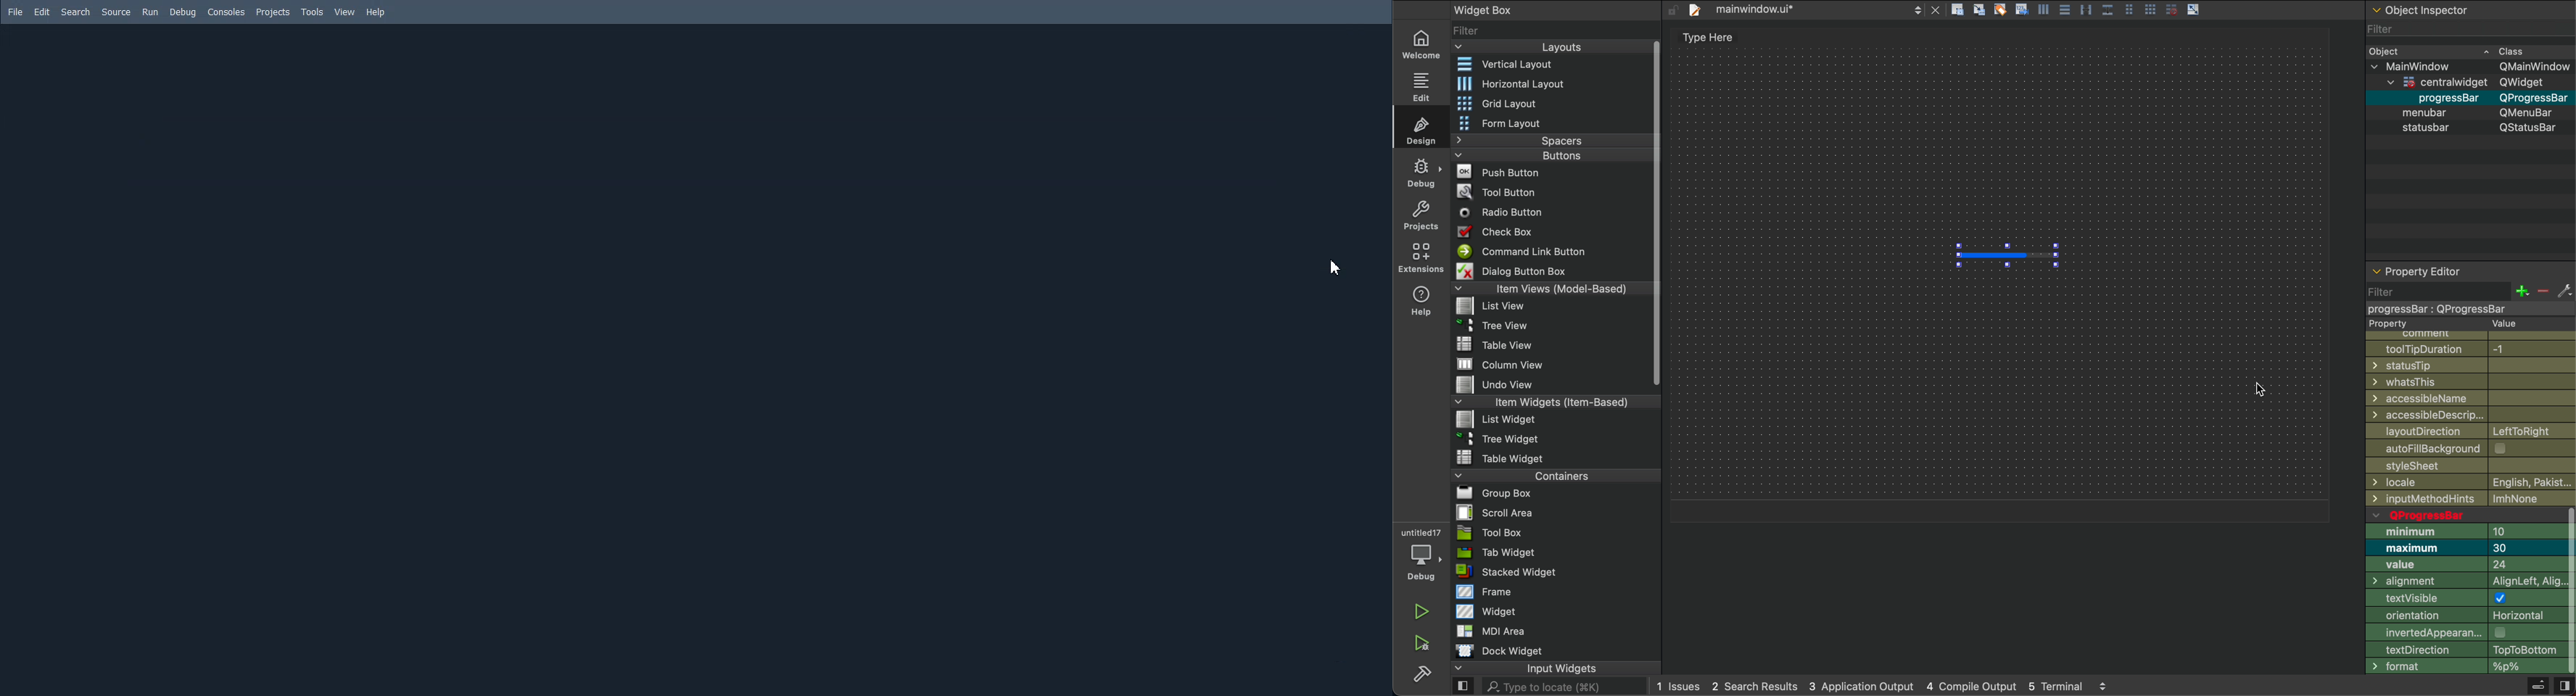 Image resolution: width=2576 pixels, height=700 pixels. I want to click on File, so click(1493, 324).